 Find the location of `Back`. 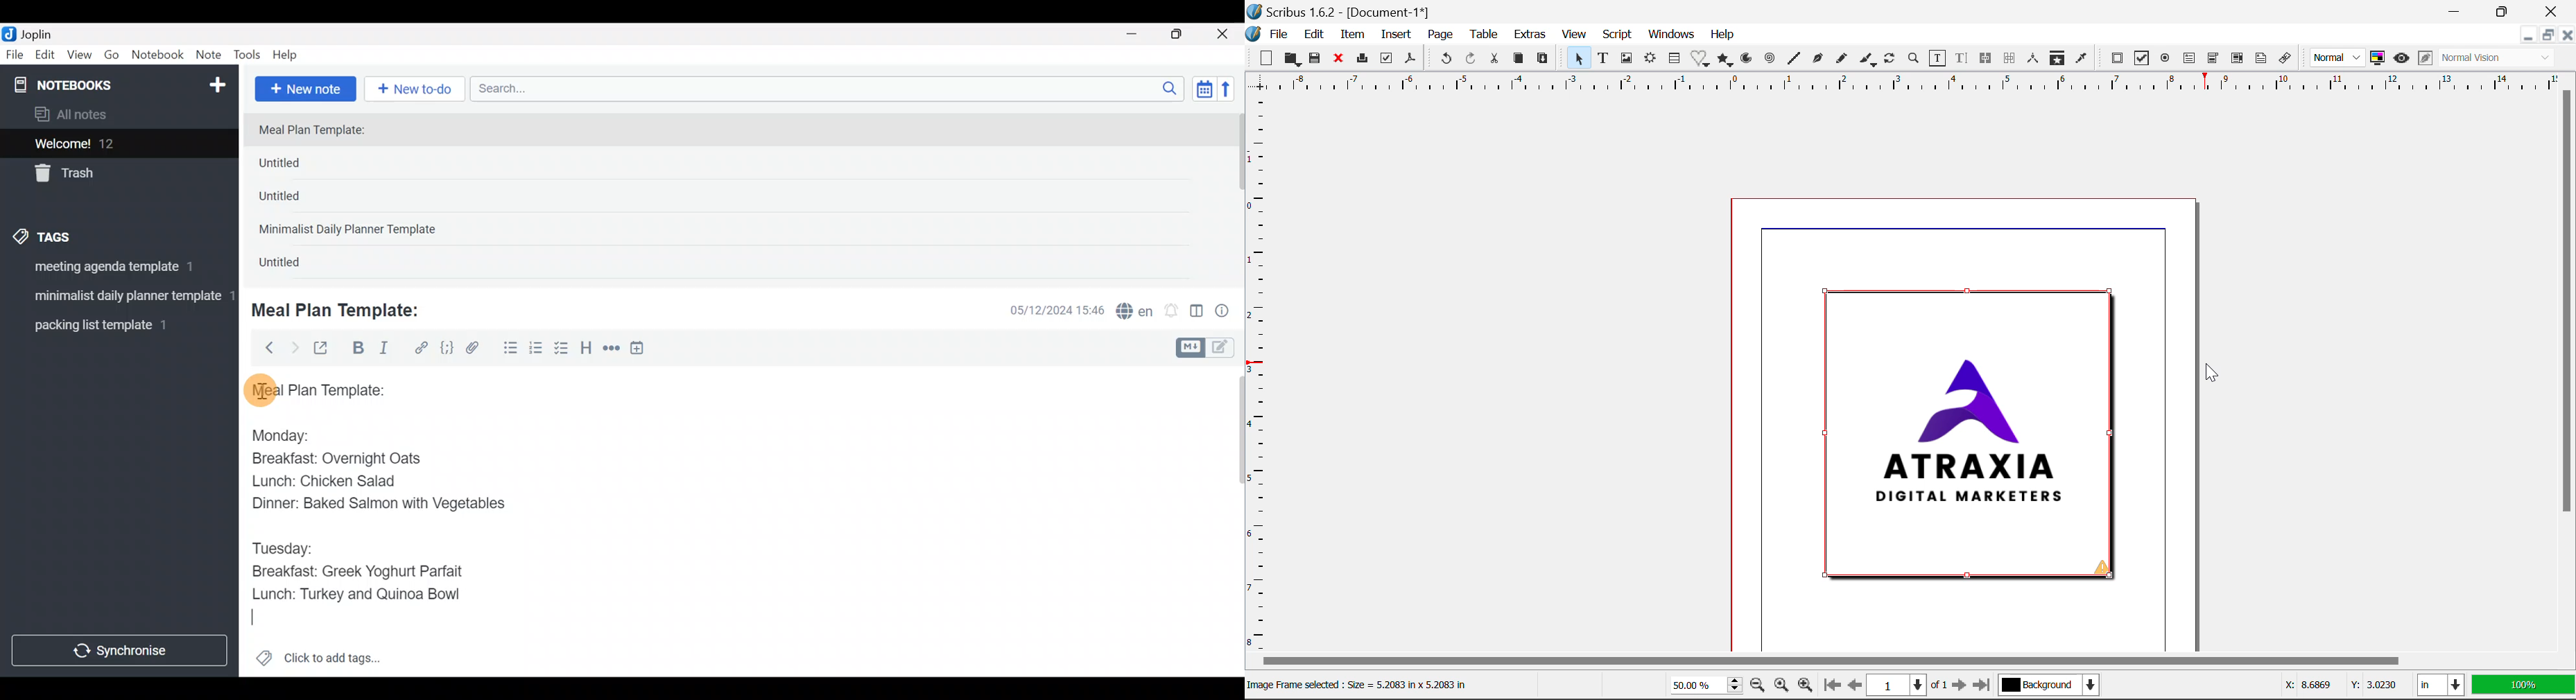

Back is located at coordinates (264, 347).